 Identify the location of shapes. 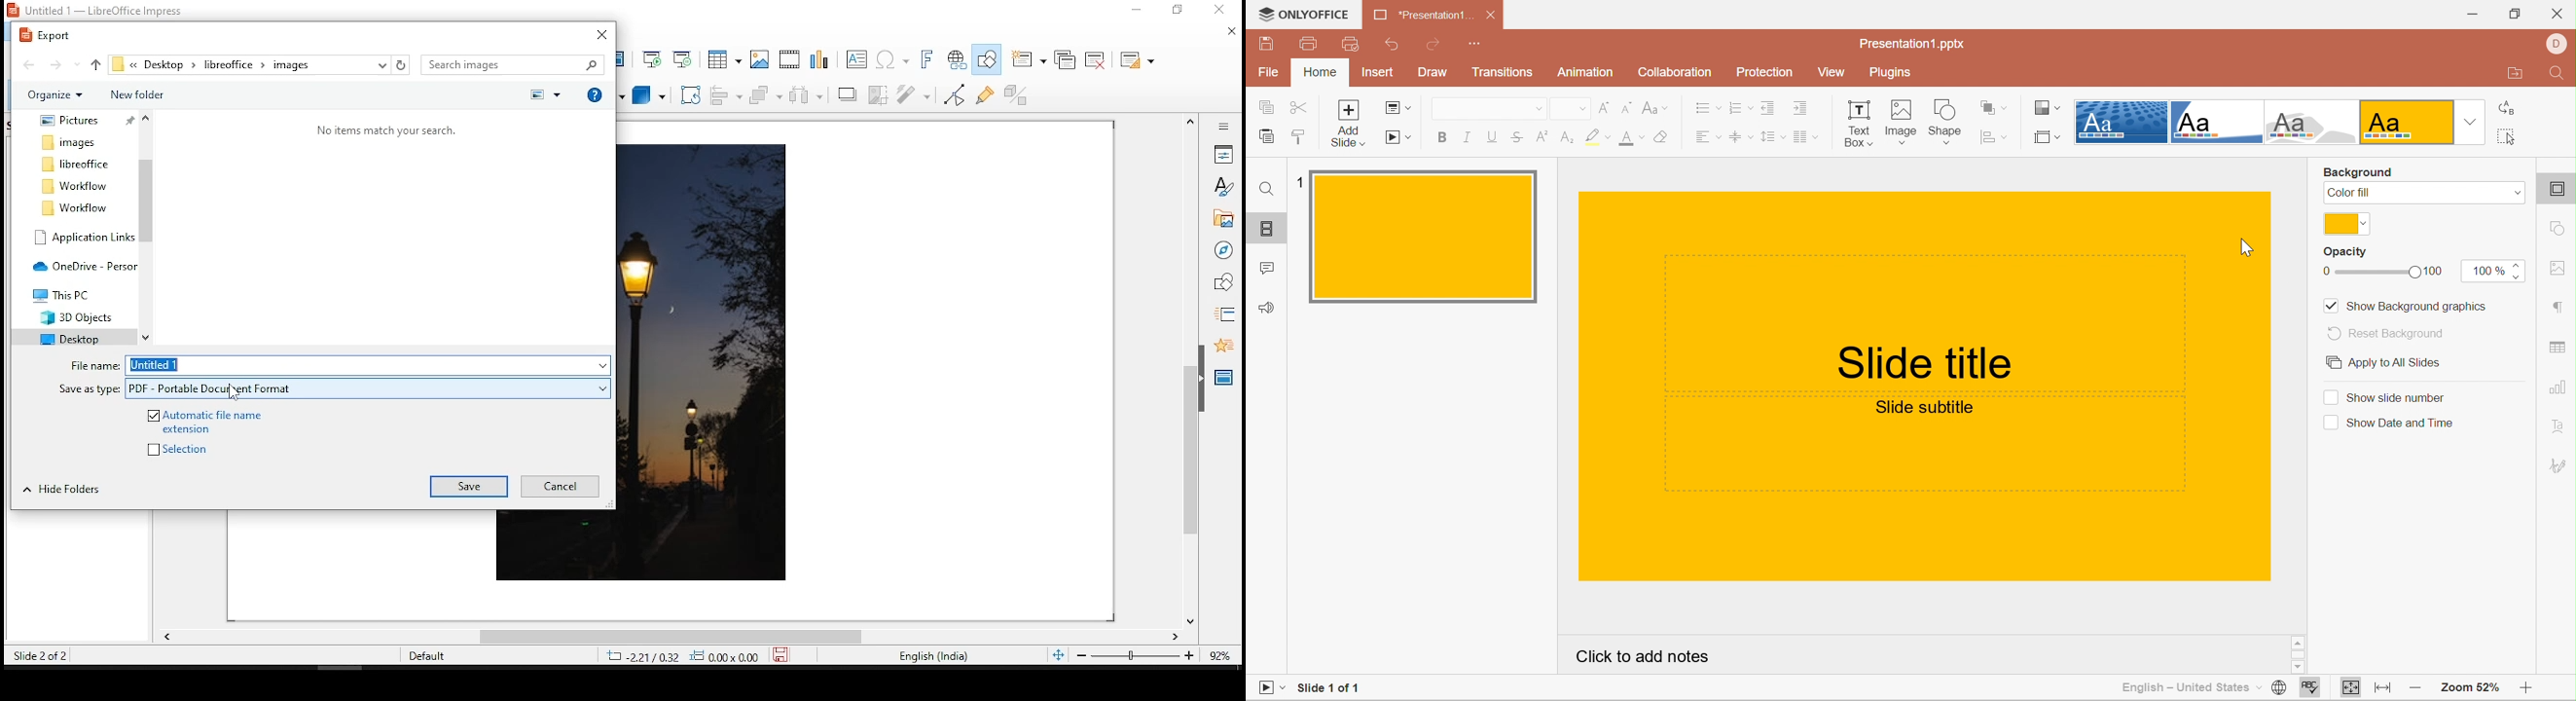
(1225, 285).